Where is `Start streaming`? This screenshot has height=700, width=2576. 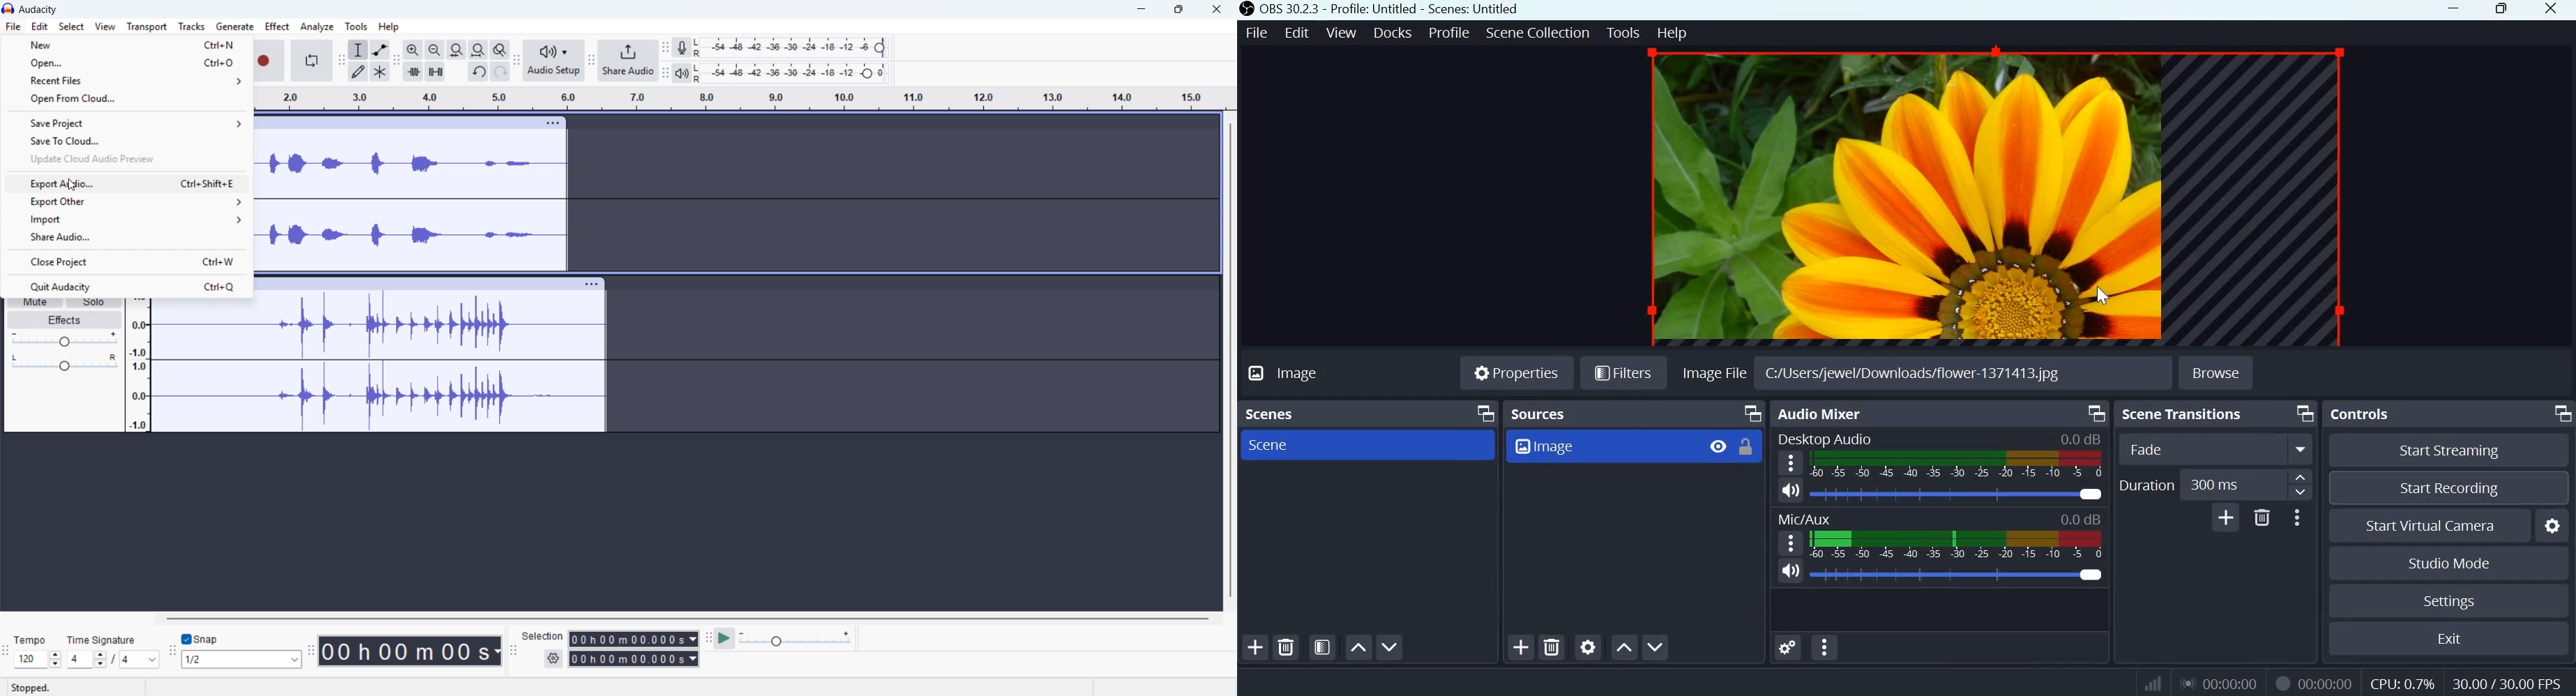
Start streaming is located at coordinates (2450, 451).